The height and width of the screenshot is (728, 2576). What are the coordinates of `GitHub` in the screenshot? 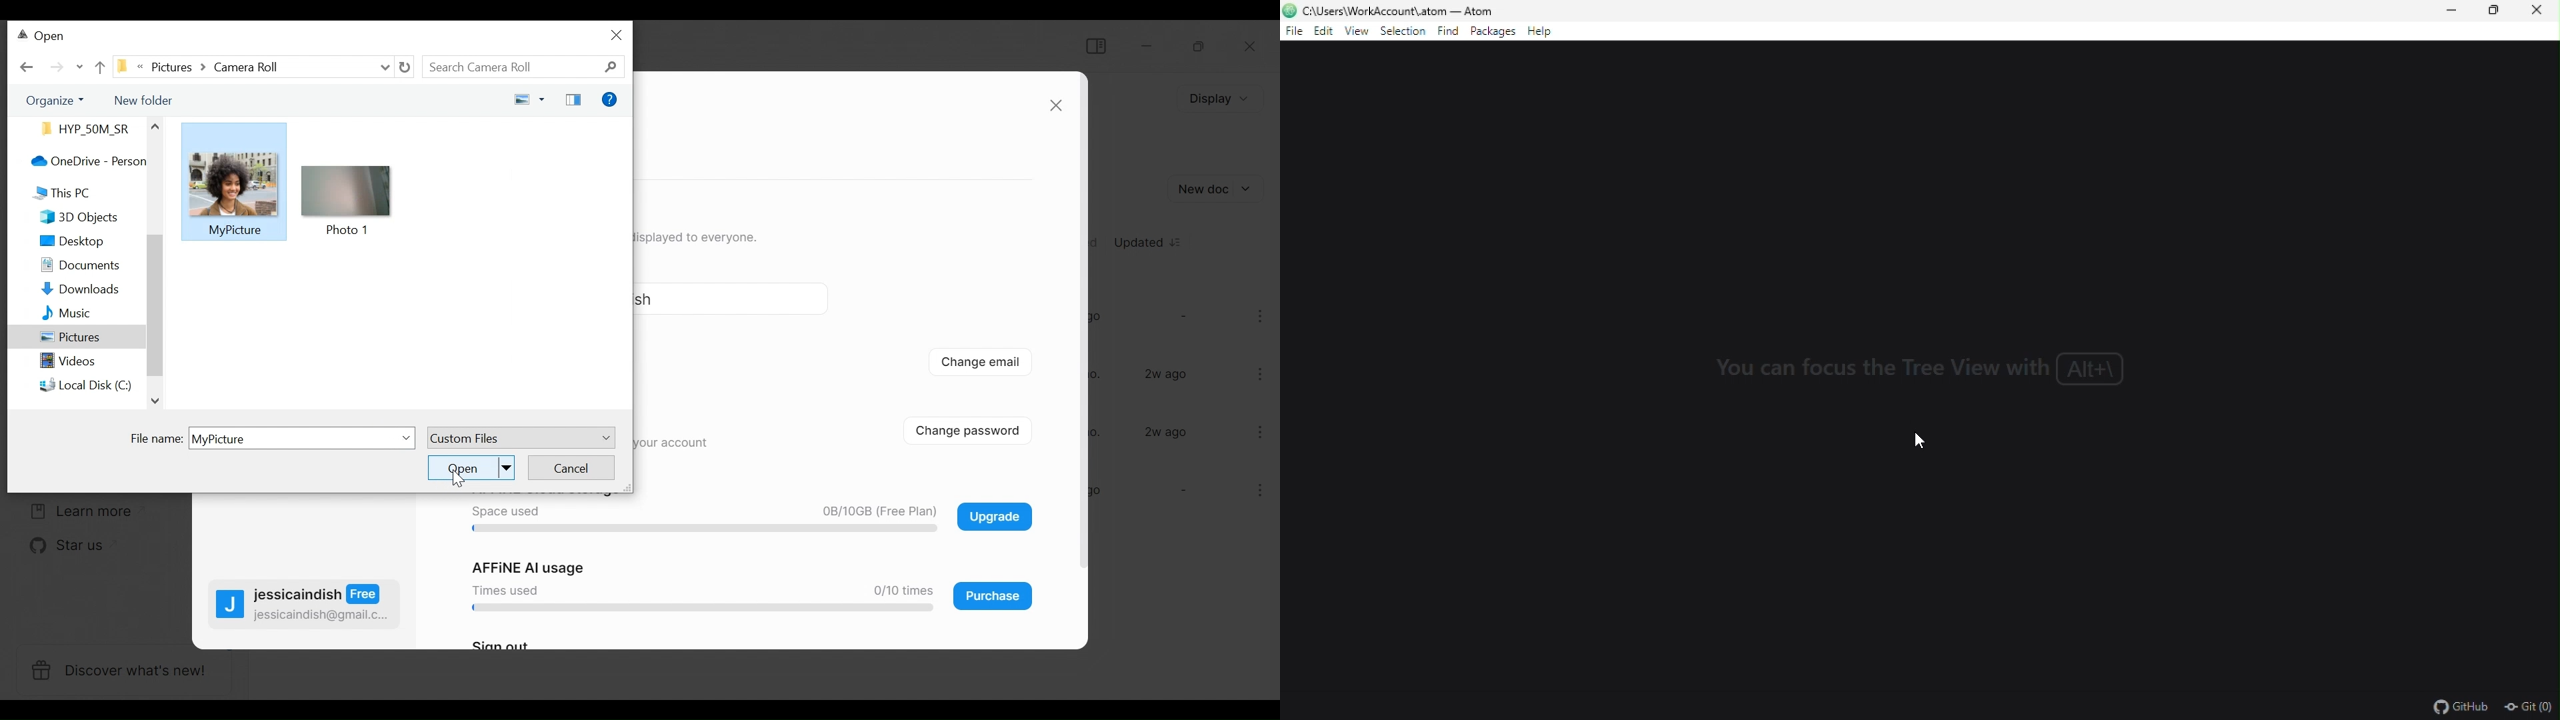 It's located at (2453, 703).